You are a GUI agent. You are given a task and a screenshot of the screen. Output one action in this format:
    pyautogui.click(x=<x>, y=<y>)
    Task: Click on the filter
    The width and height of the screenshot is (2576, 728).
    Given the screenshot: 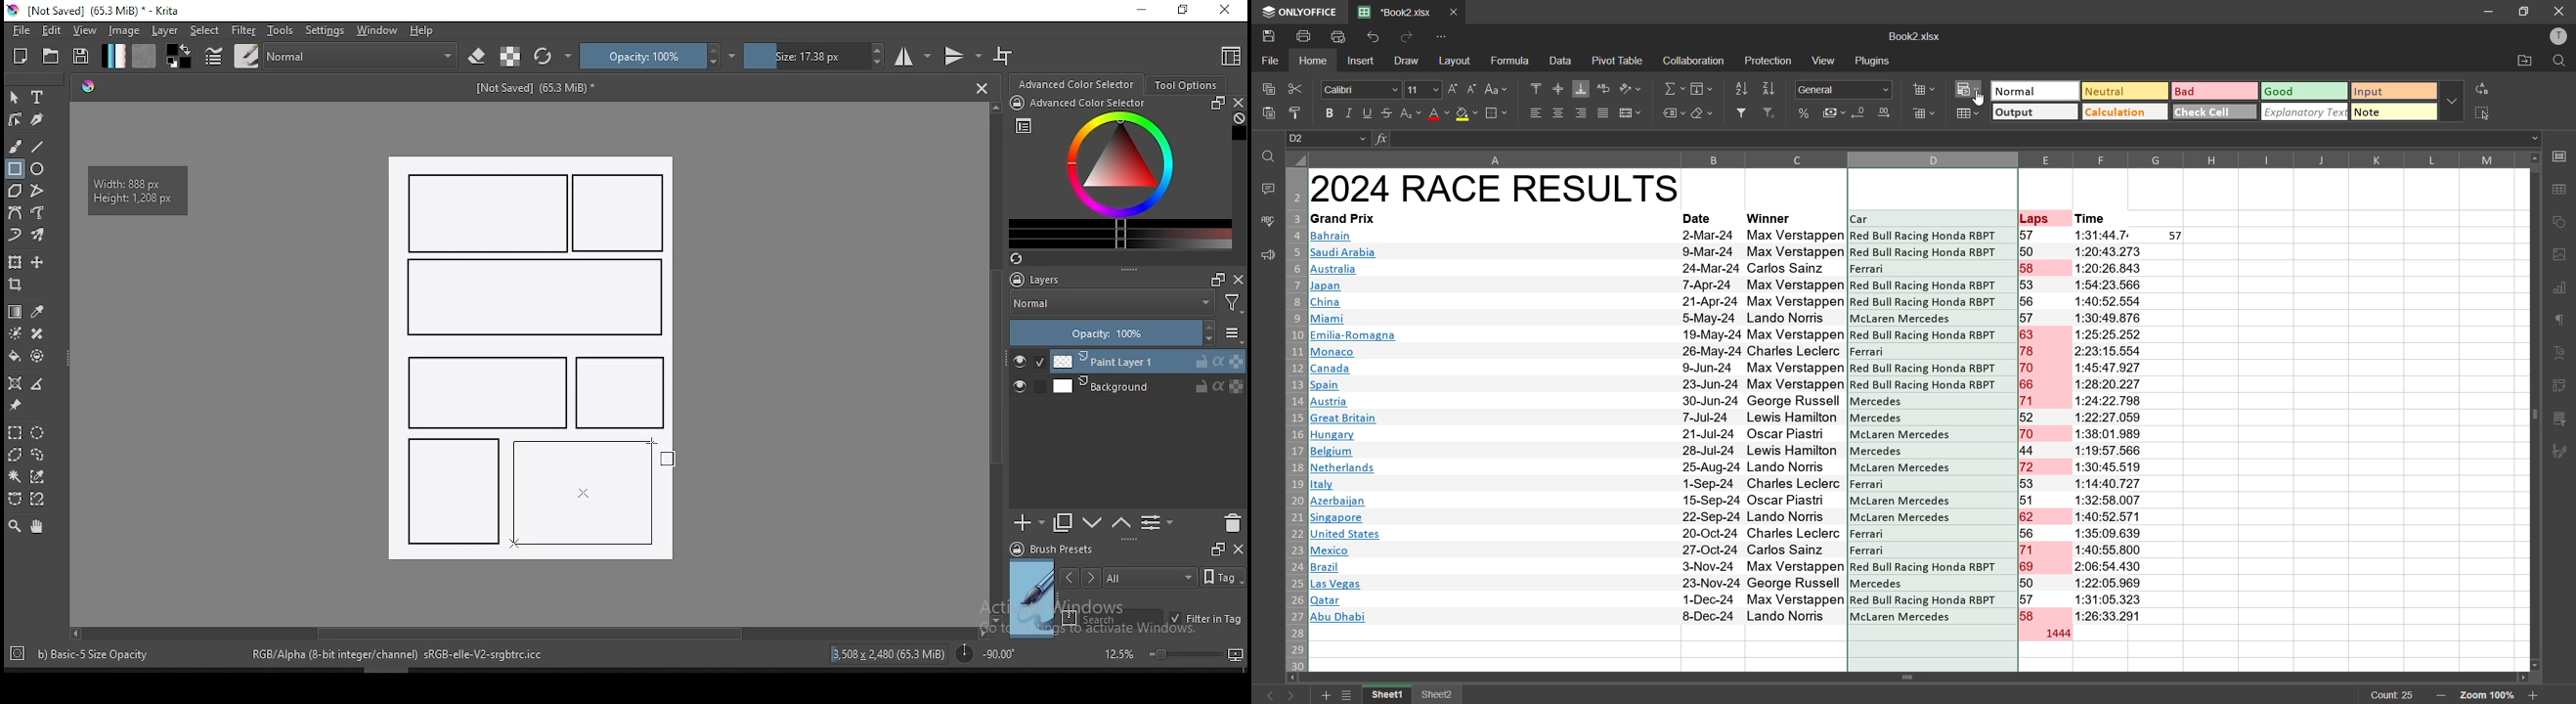 What is the action you would take?
    pyautogui.click(x=242, y=30)
    